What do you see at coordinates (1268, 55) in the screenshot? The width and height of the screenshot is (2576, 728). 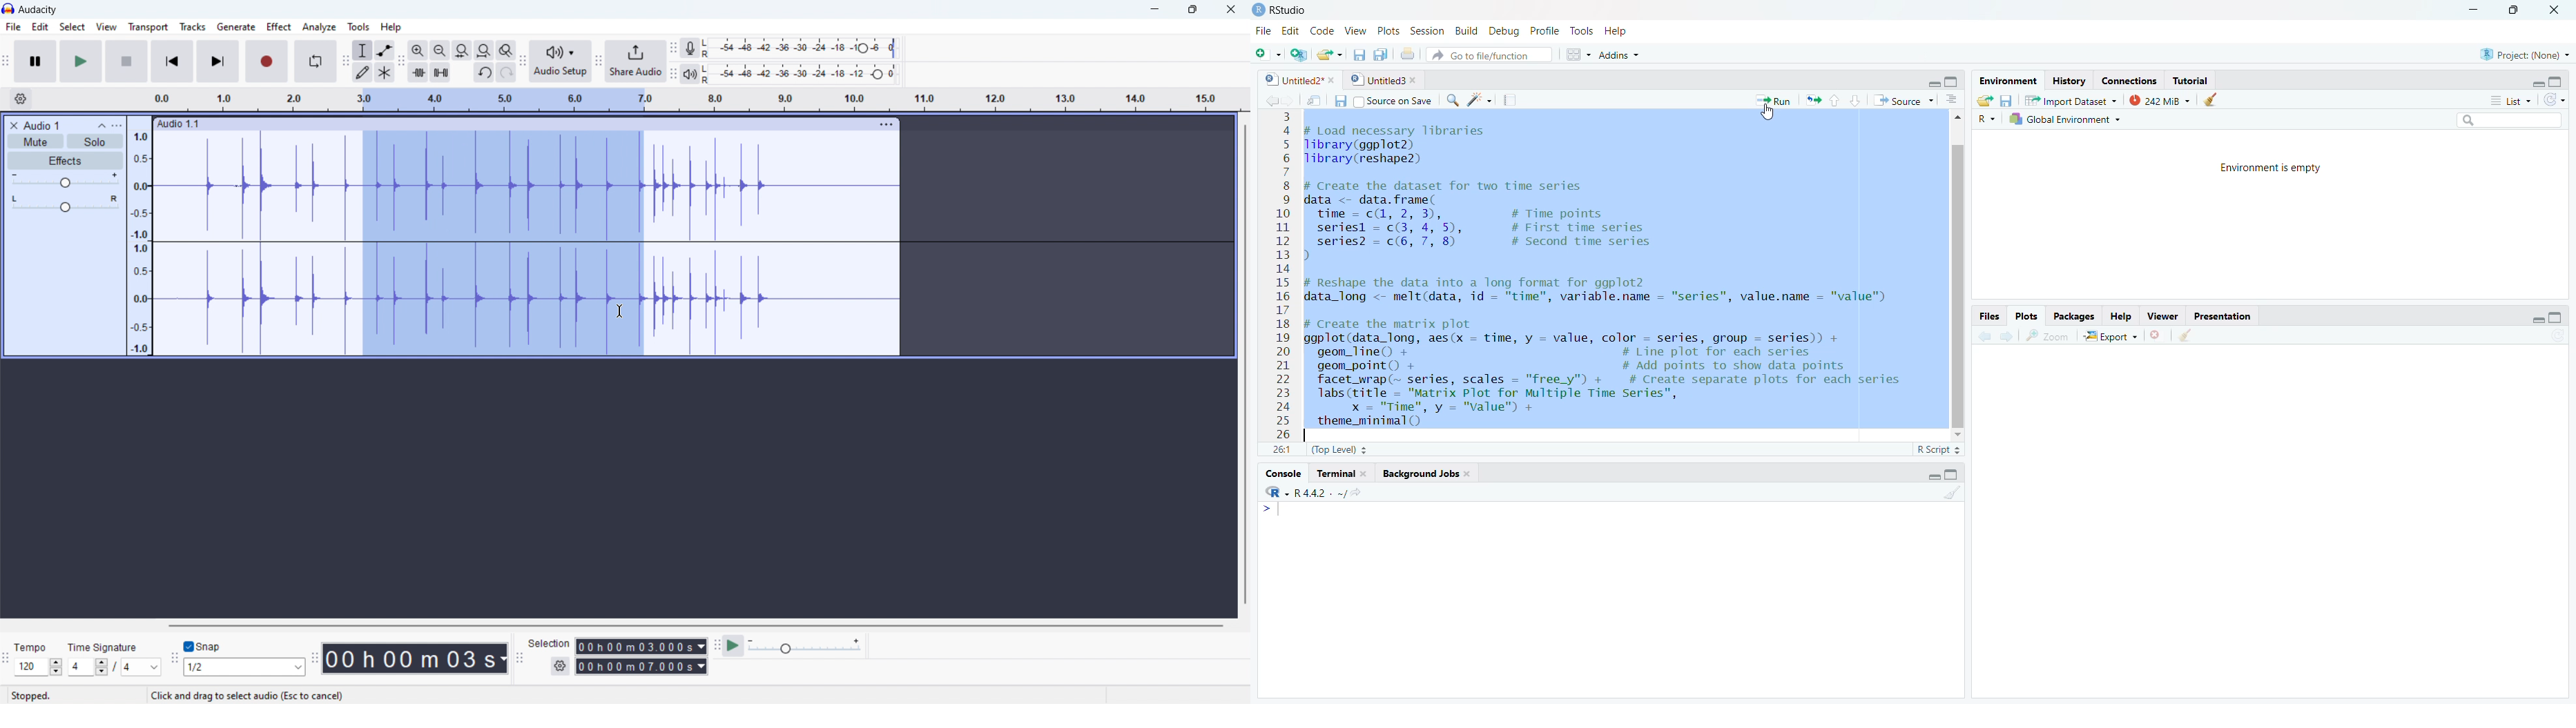 I see `new file` at bounding box center [1268, 55].